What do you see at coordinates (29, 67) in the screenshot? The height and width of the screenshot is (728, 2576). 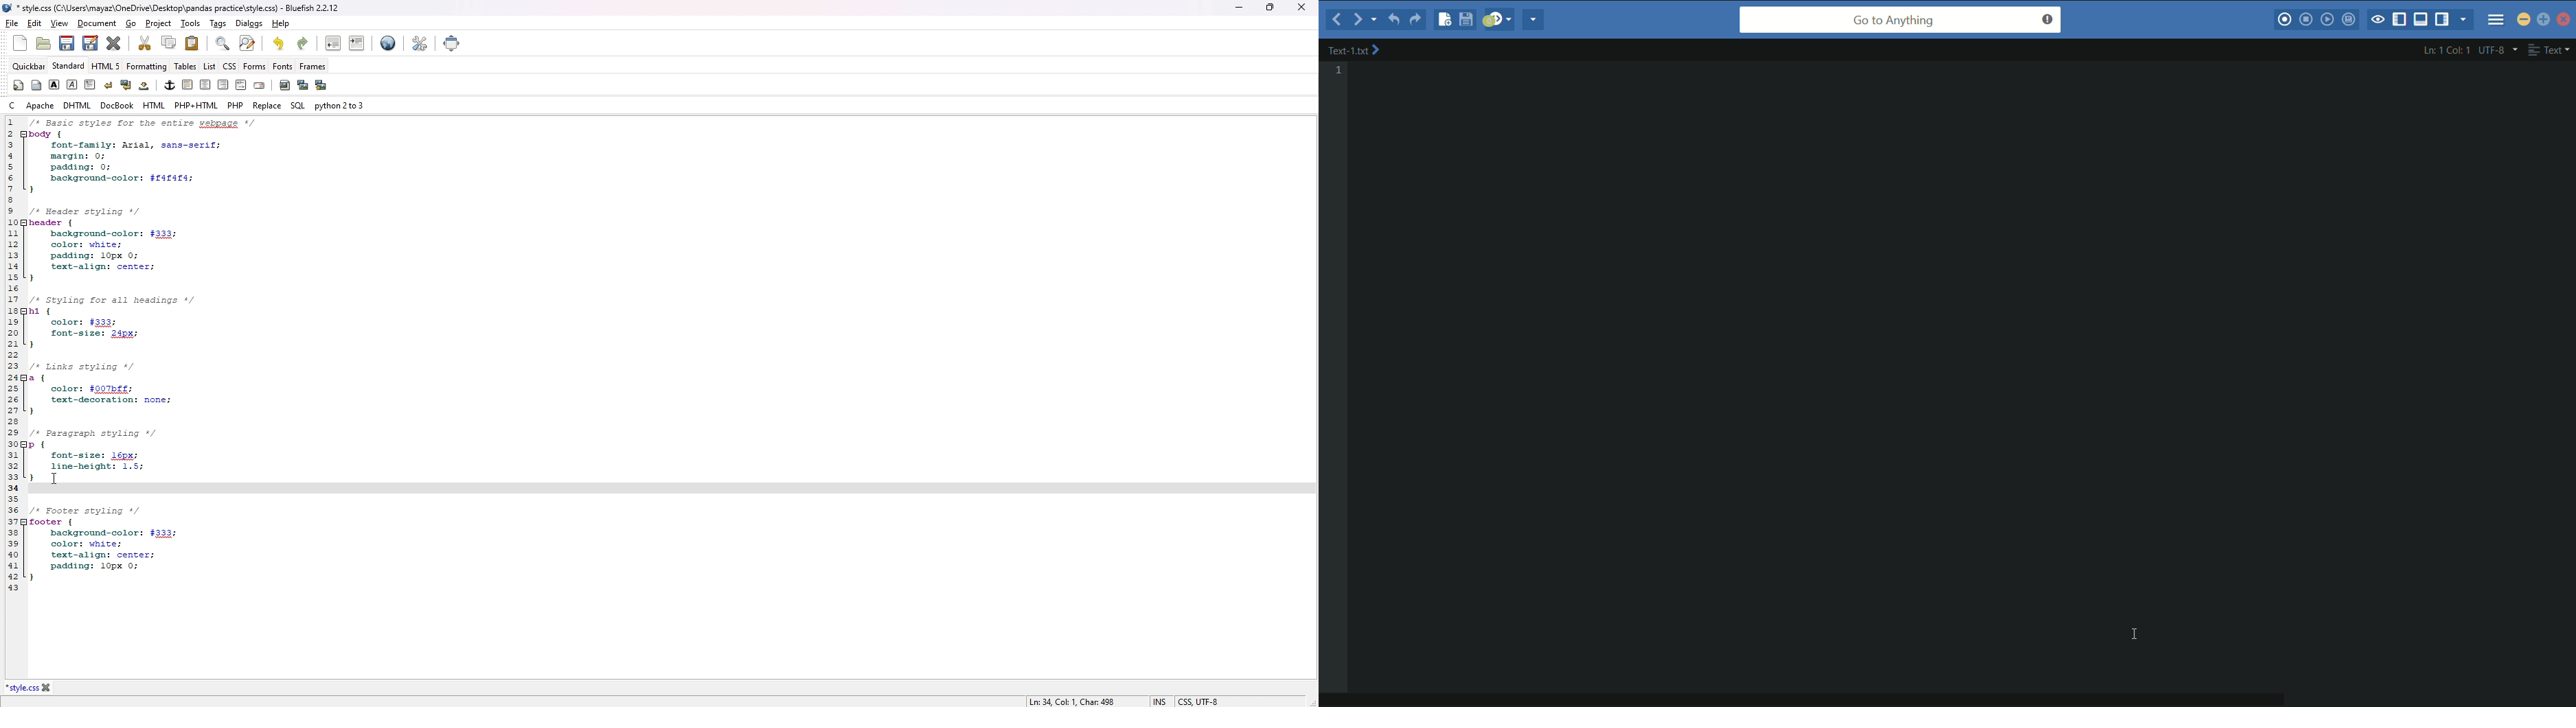 I see `quickbar` at bounding box center [29, 67].